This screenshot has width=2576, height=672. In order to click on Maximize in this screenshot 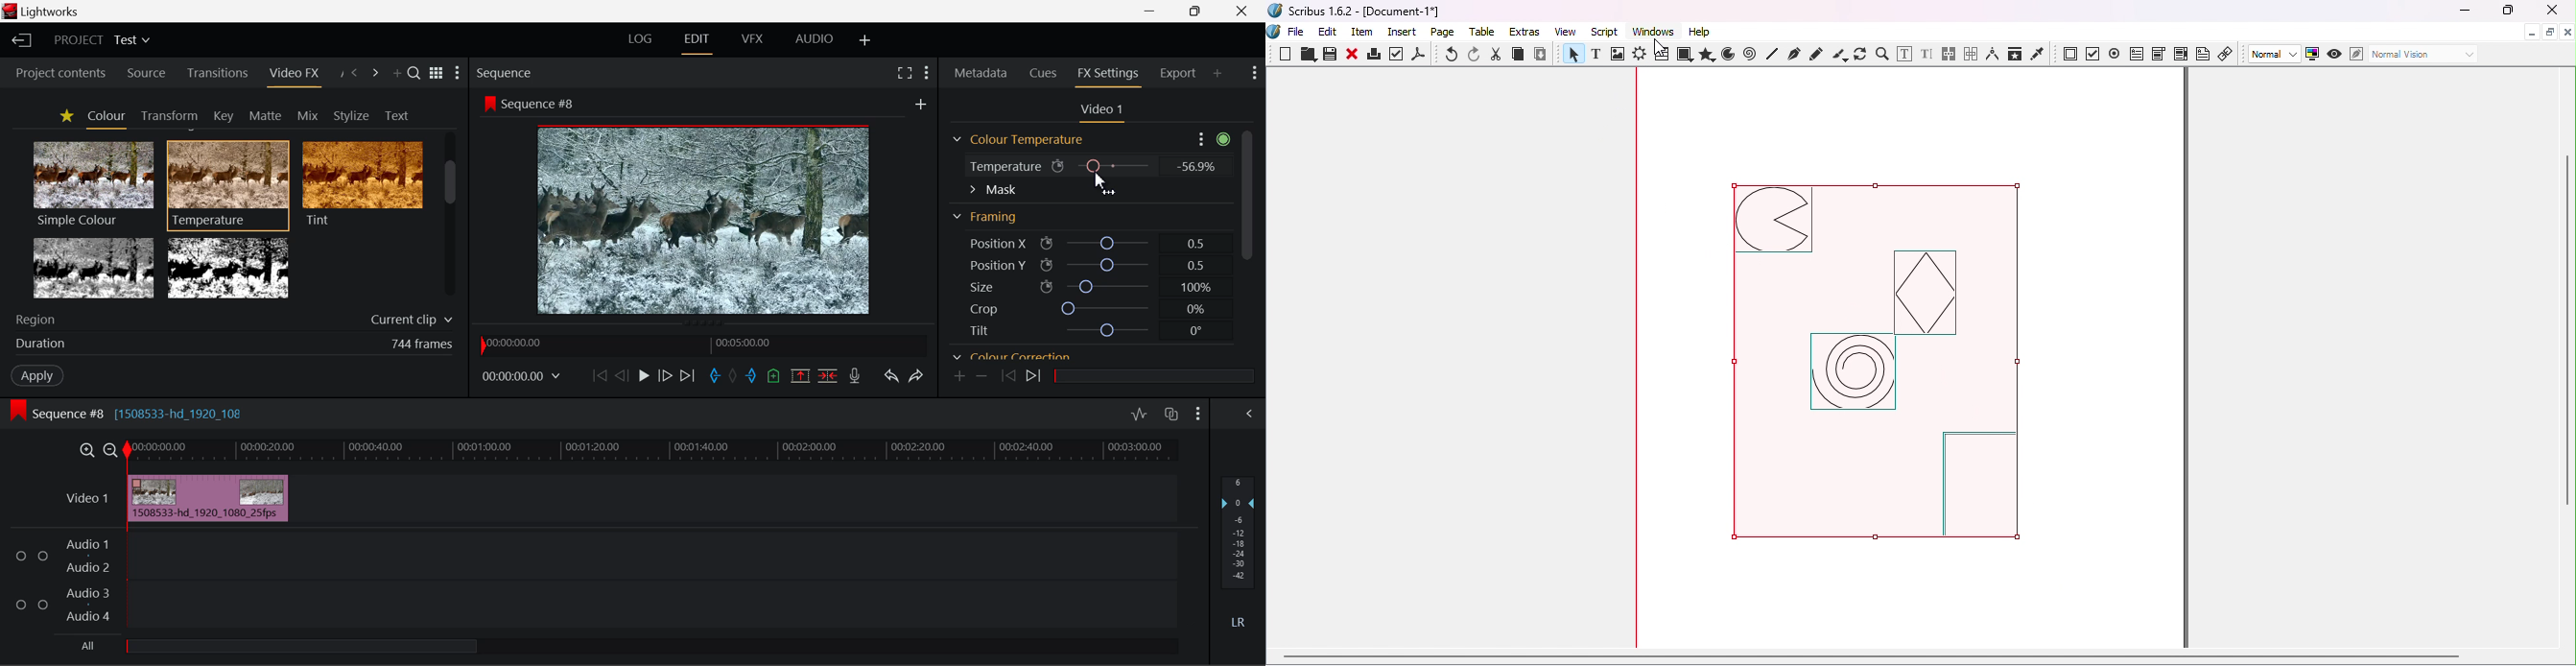, I will do `click(2506, 11)`.